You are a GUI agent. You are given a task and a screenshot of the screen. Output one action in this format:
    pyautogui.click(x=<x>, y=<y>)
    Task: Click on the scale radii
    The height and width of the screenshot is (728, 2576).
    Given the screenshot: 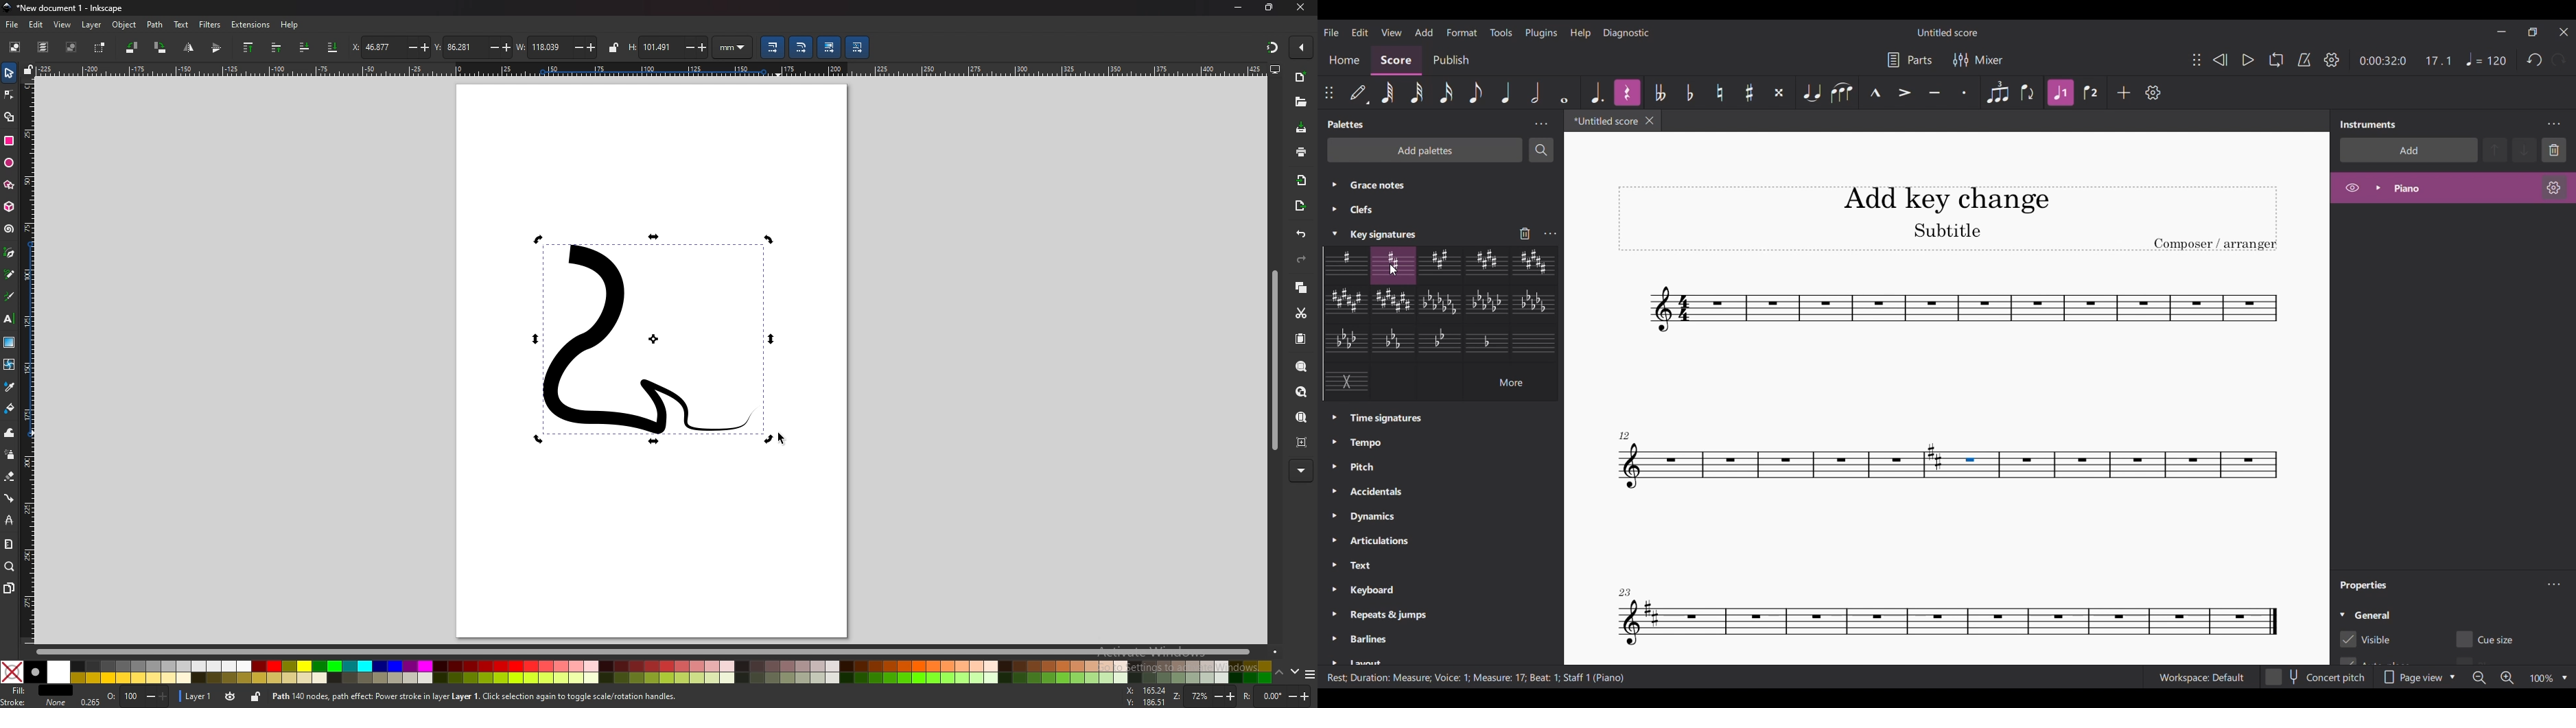 What is the action you would take?
    pyautogui.click(x=800, y=47)
    